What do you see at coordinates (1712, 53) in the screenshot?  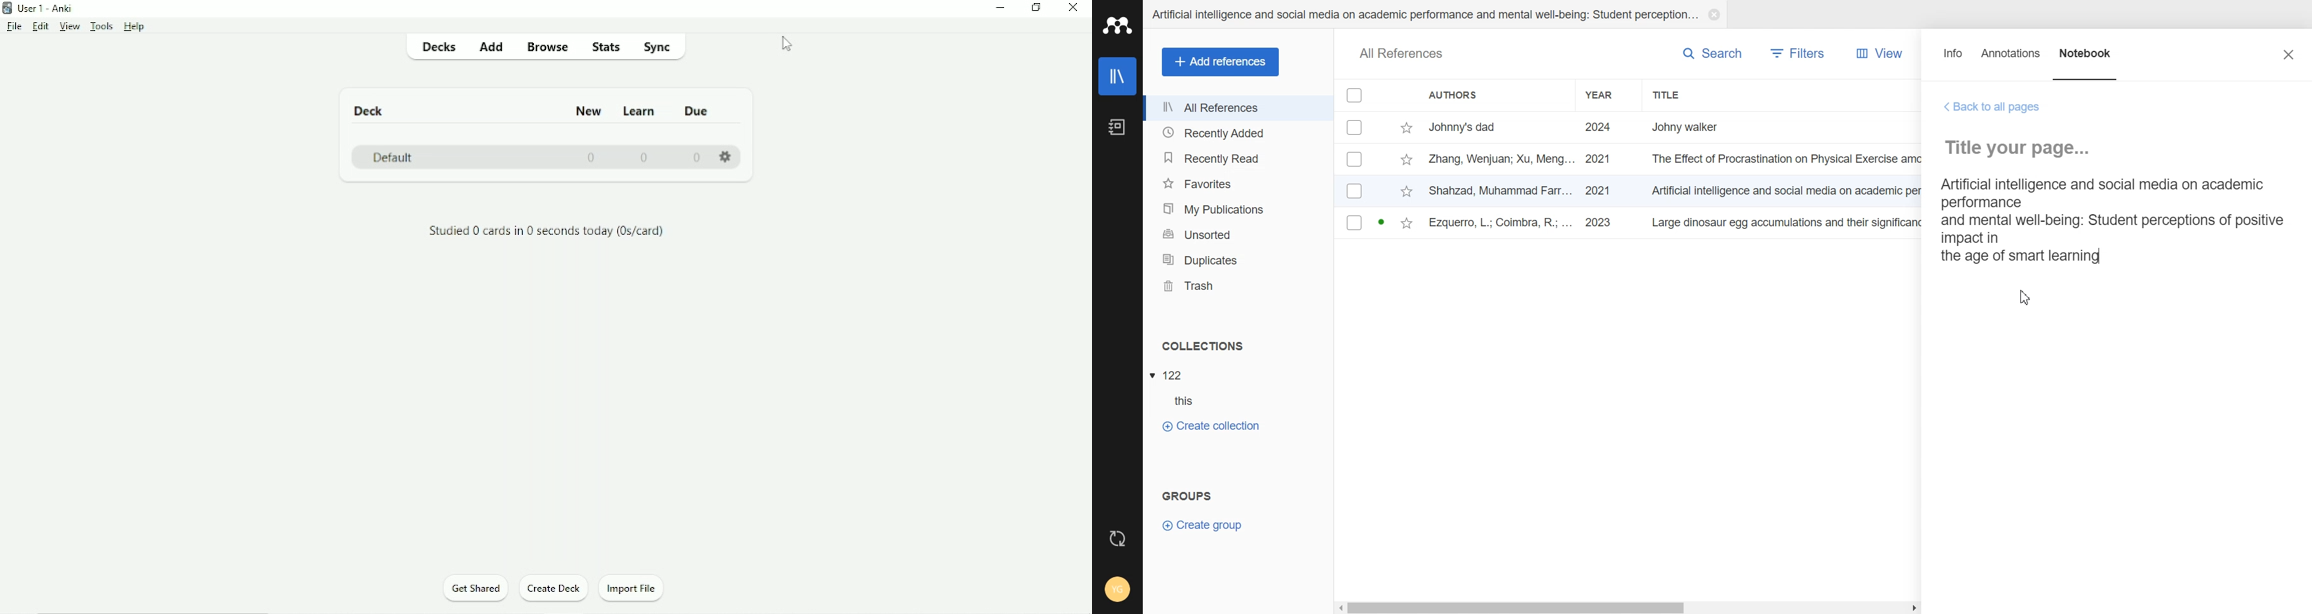 I see `Search` at bounding box center [1712, 53].